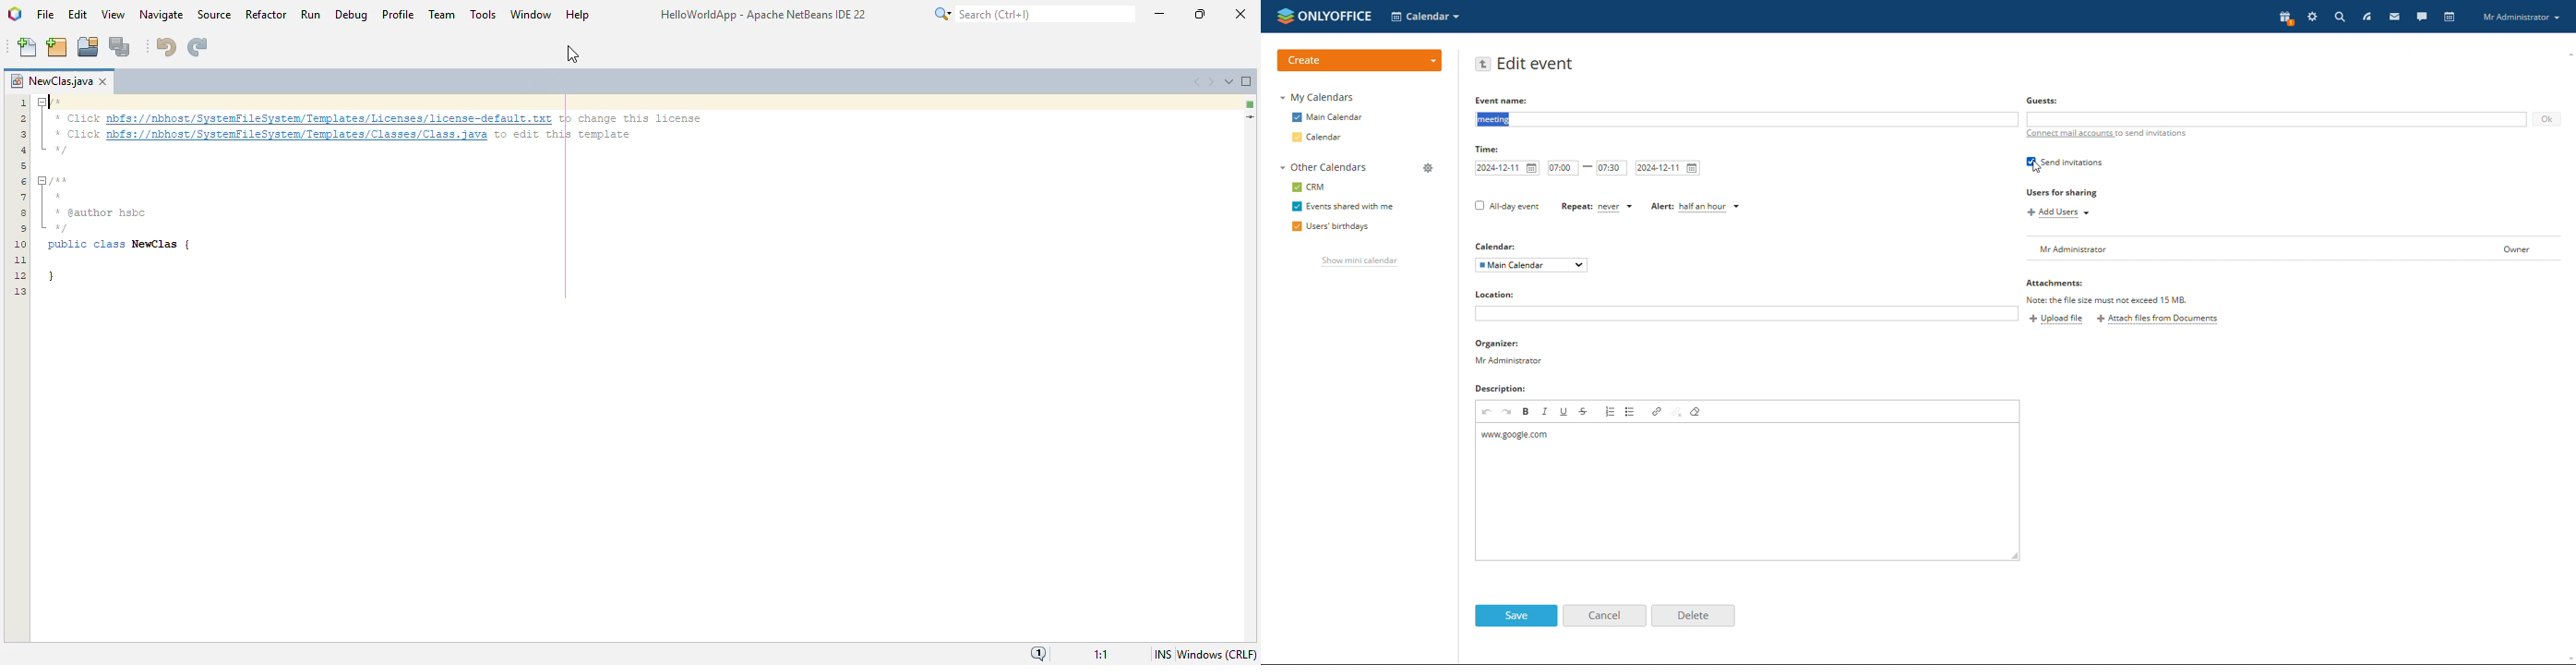 The width and height of the screenshot is (2576, 672). I want to click on upload file, so click(2058, 320).